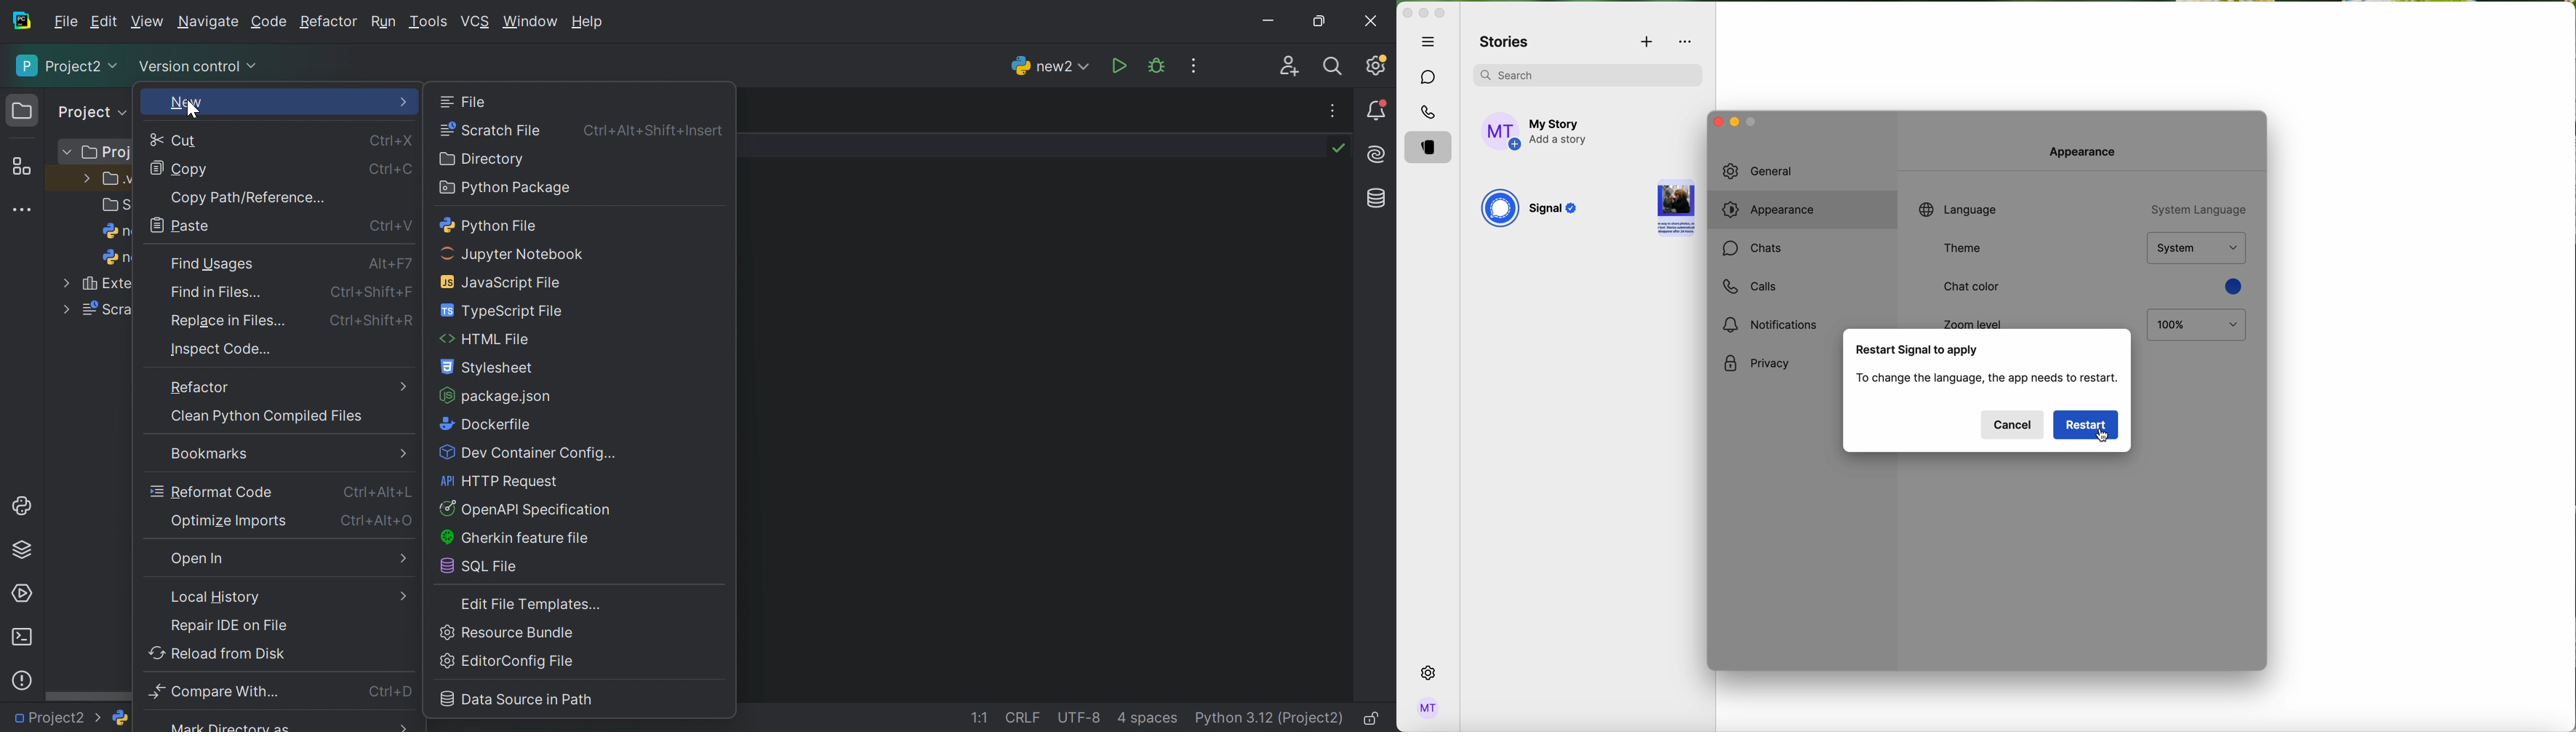  What do you see at coordinates (20, 506) in the screenshot?
I see `Python console` at bounding box center [20, 506].